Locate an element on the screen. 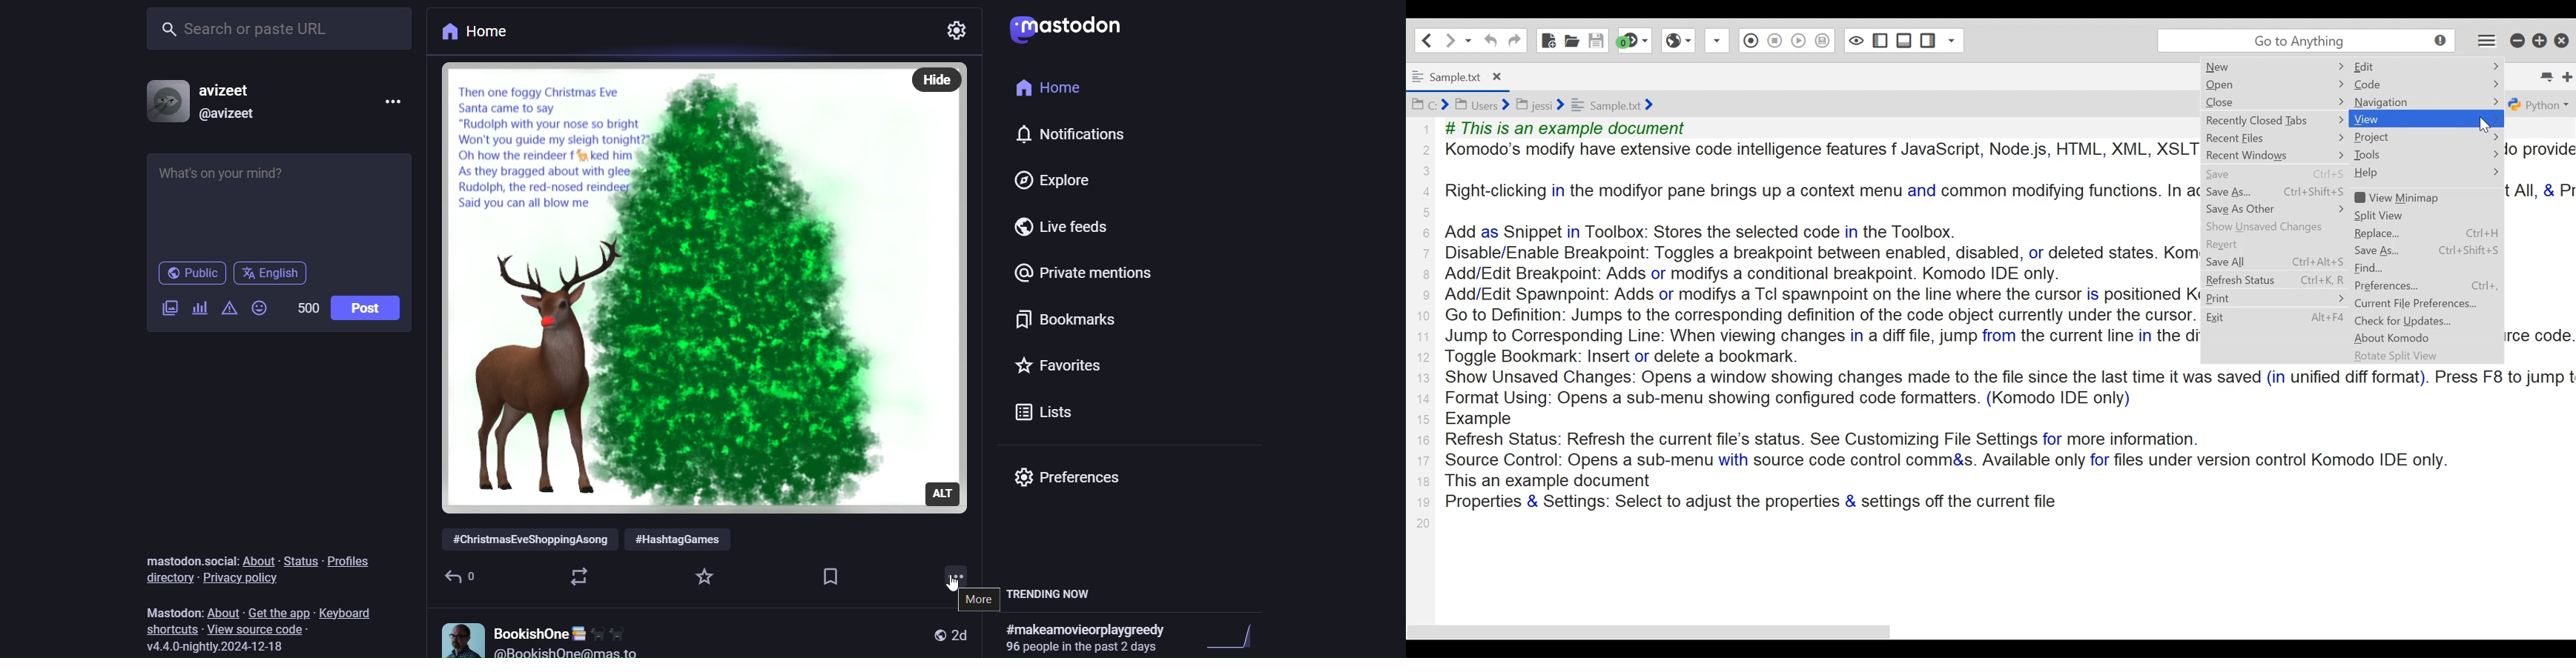 The width and height of the screenshot is (2576, 672). settings is located at coordinates (960, 30).